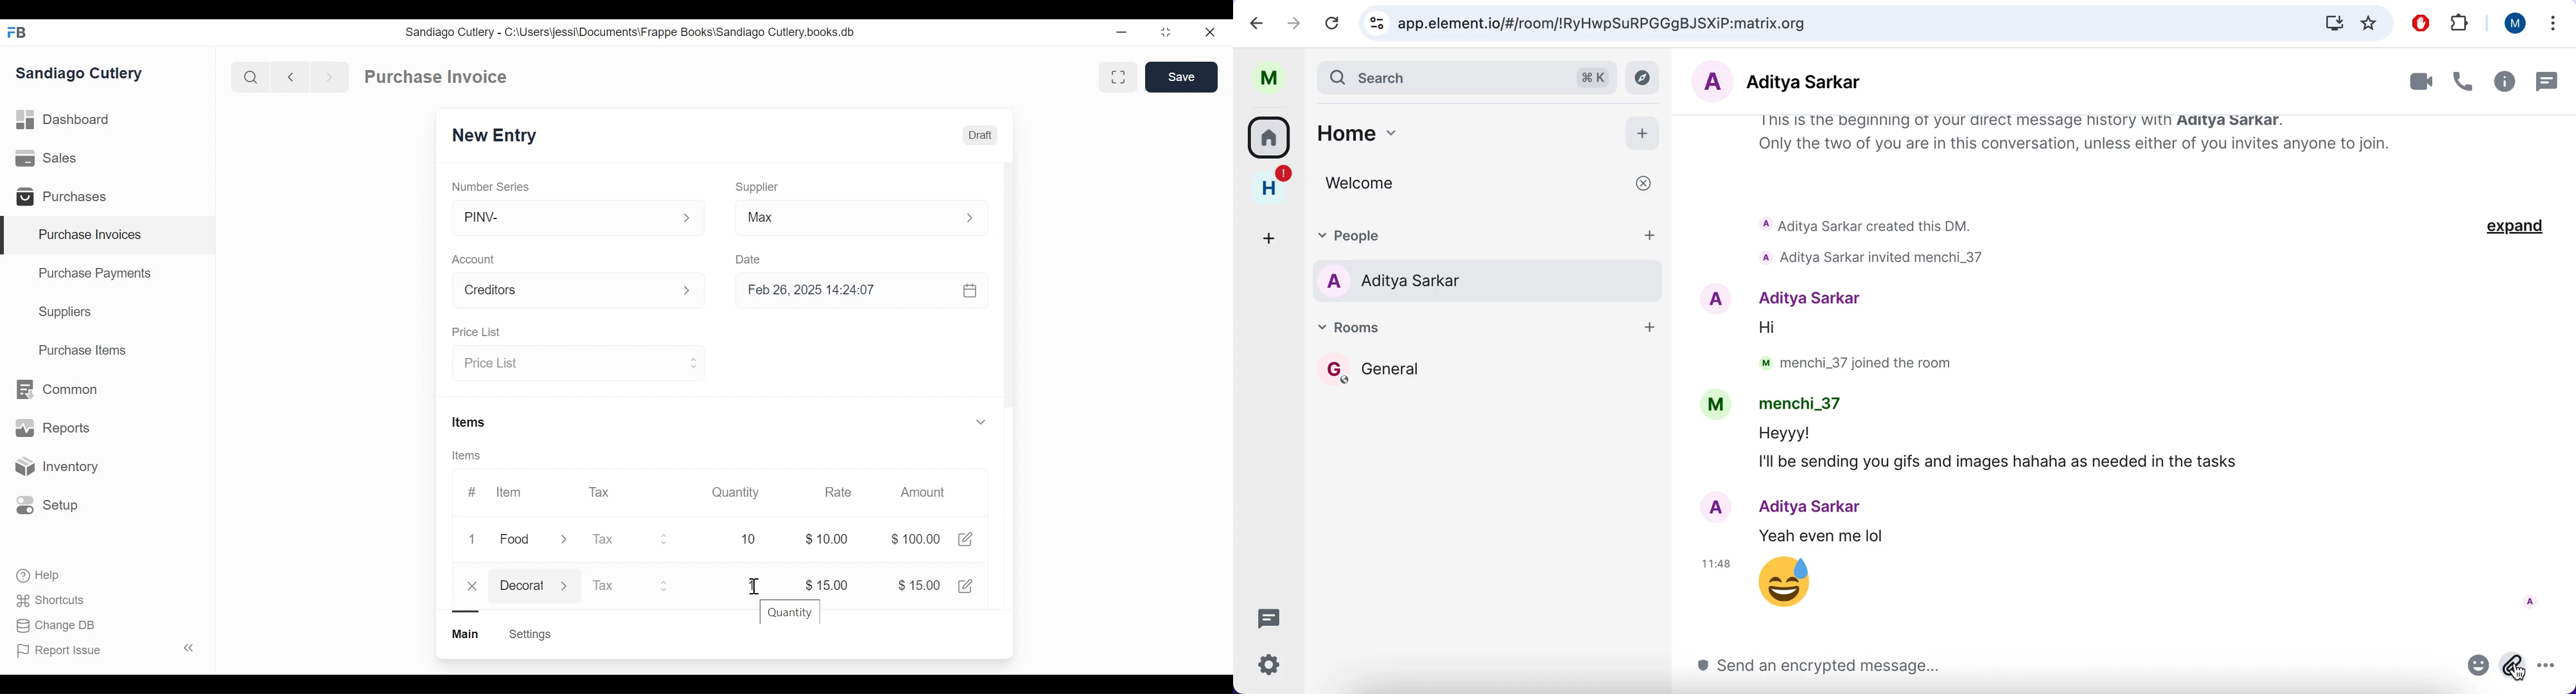  What do you see at coordinates (692, 362) in the screenshot?
I see `Expand` at bounding box center [692, 362].